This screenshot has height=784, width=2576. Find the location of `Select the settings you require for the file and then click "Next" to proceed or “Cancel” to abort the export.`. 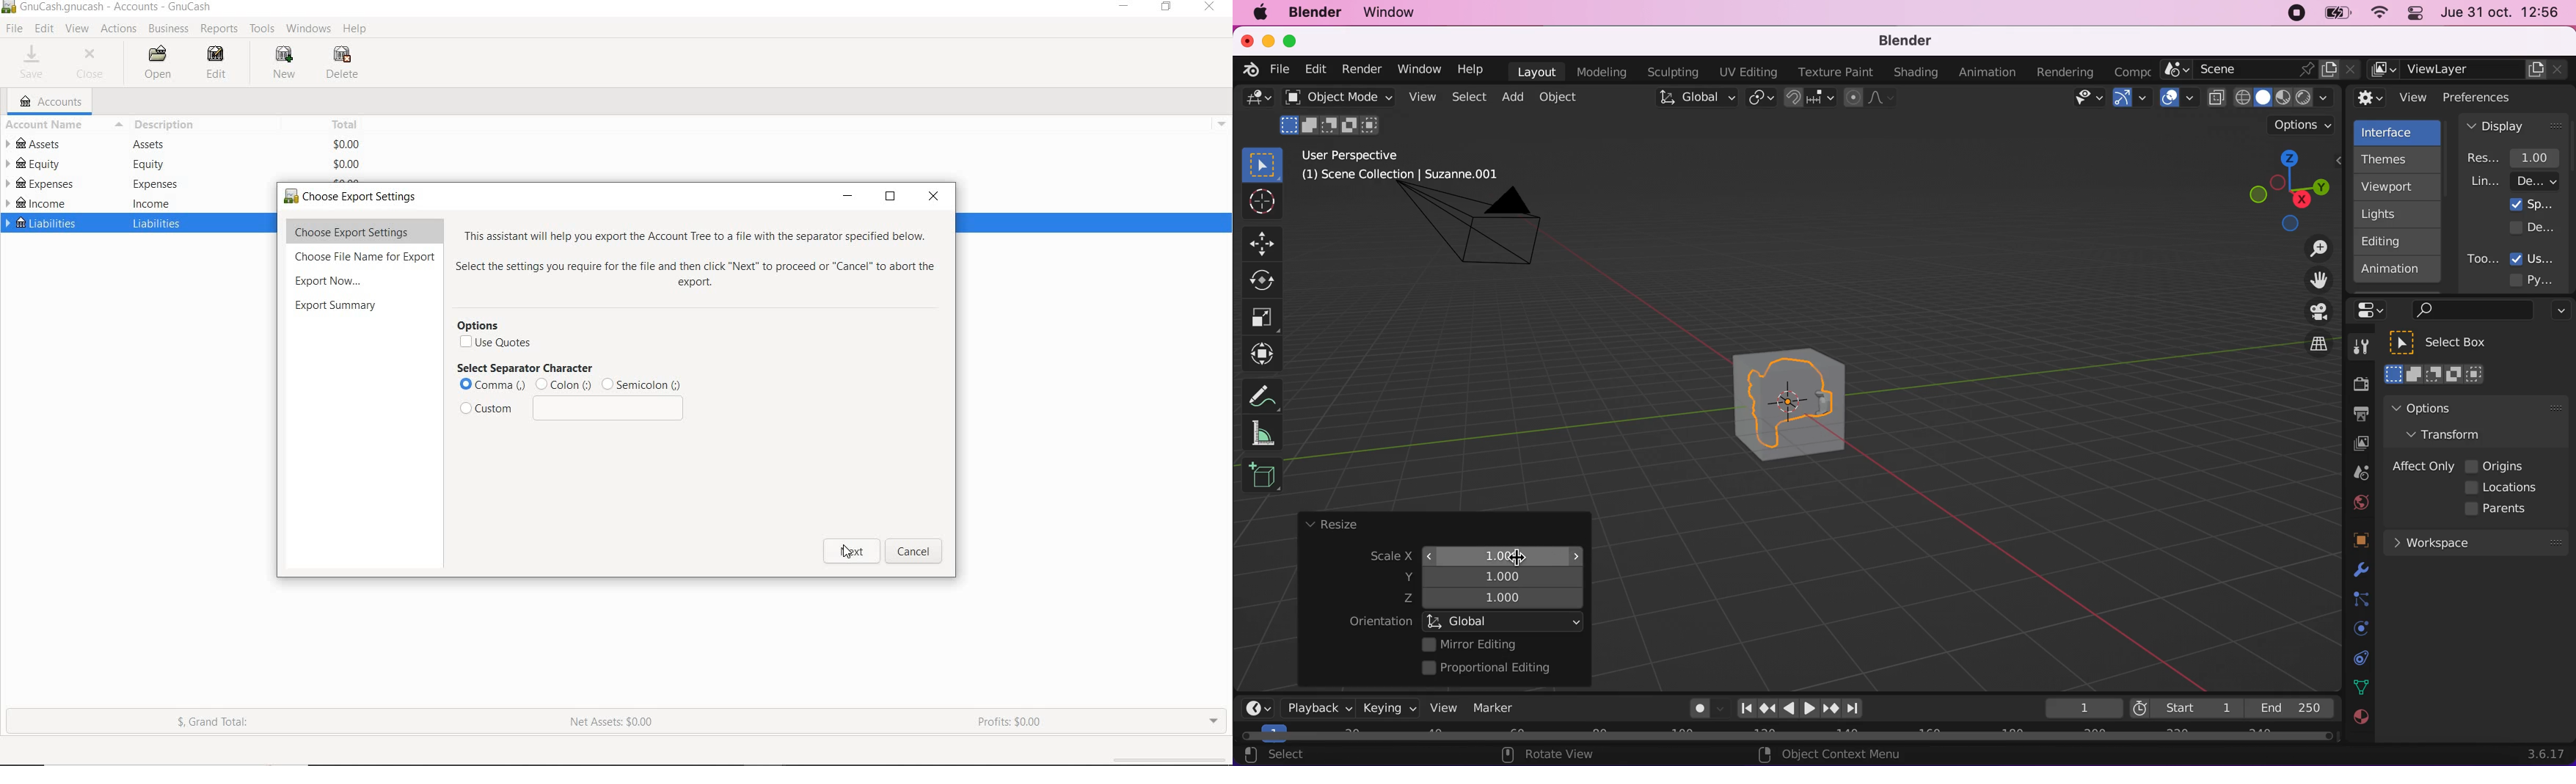

Select the settings you require for the file and then click "Next" to proceed or “Cancel” to abort the export. is located at coordinates (696, 274).